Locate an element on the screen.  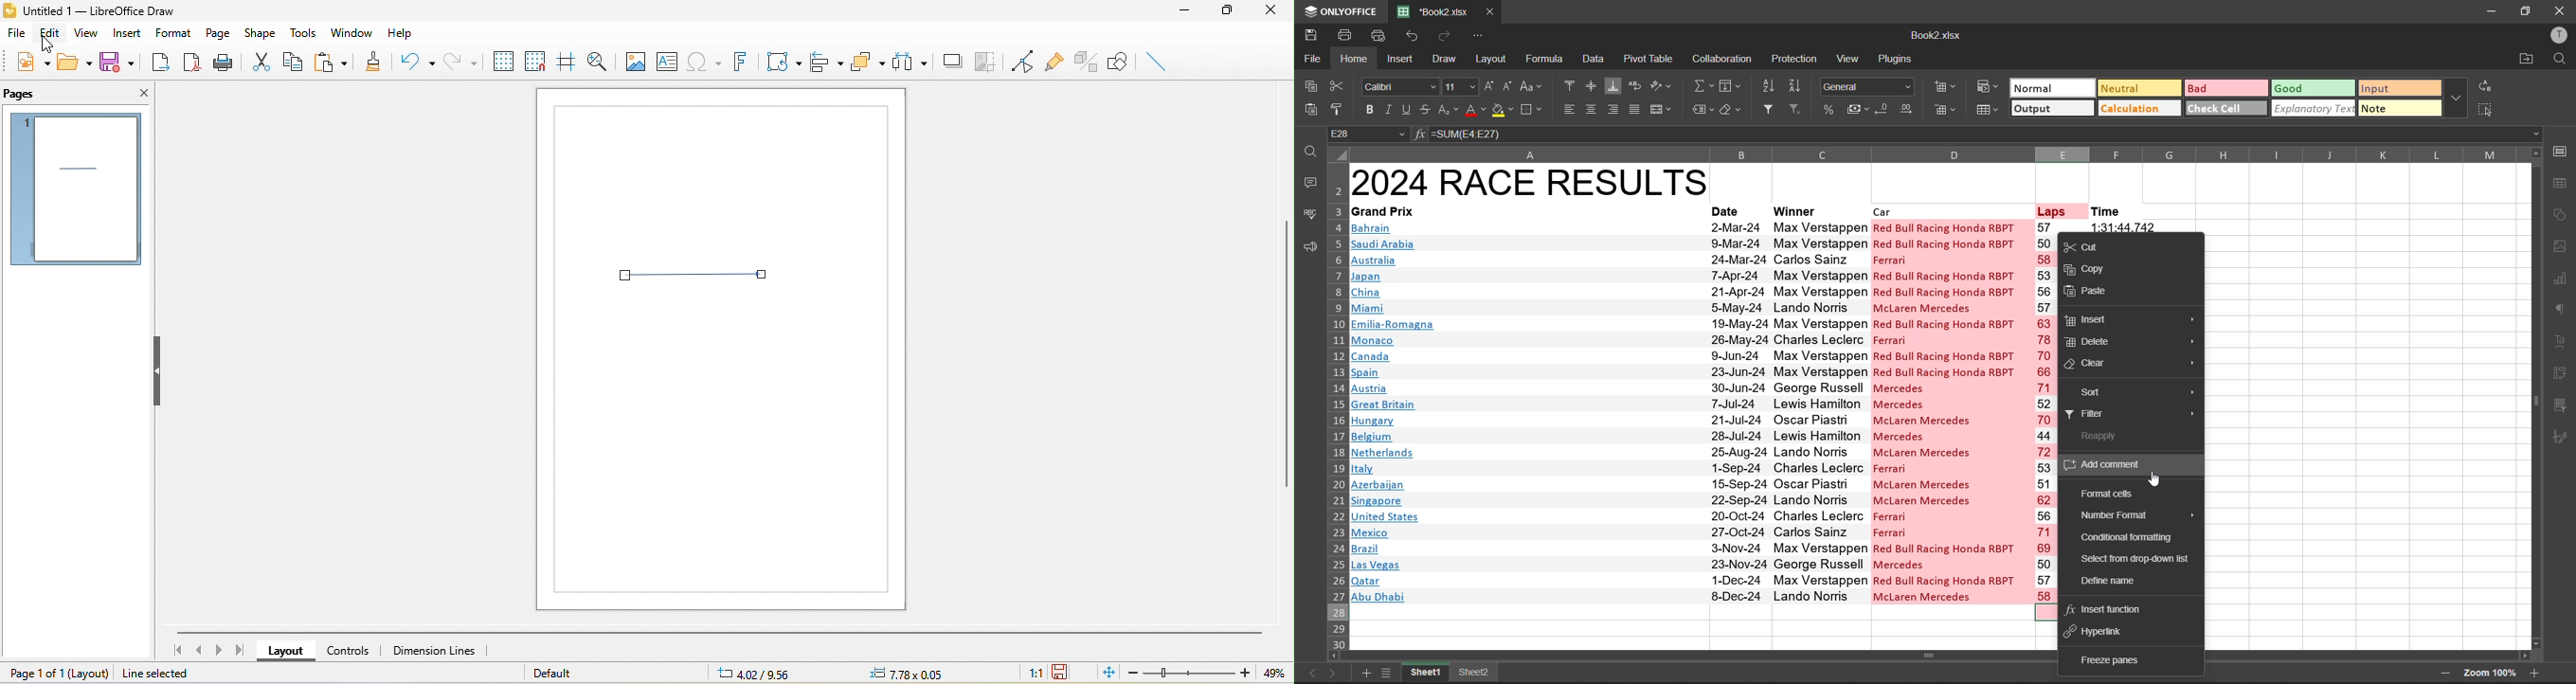
toggle point edit mode is located at coordinates (1018, 59).